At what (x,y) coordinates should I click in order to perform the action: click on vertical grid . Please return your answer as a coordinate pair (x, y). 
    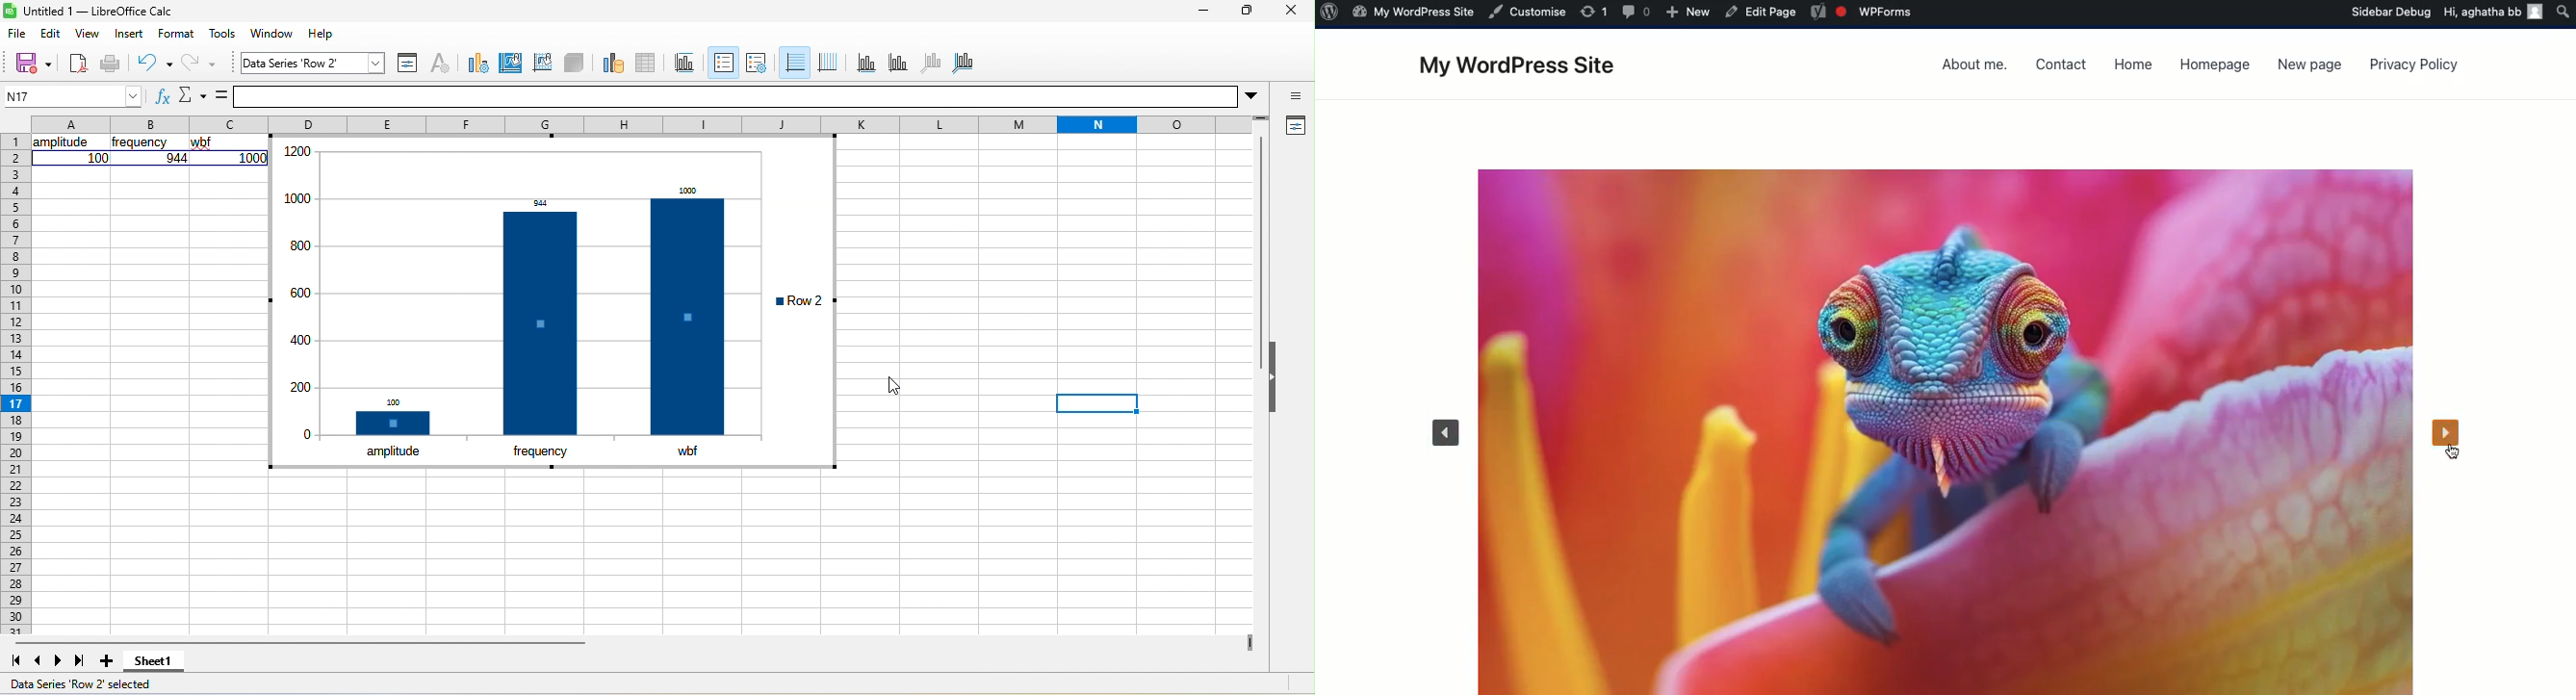
    Looking at the image, I should click on (832, 62).